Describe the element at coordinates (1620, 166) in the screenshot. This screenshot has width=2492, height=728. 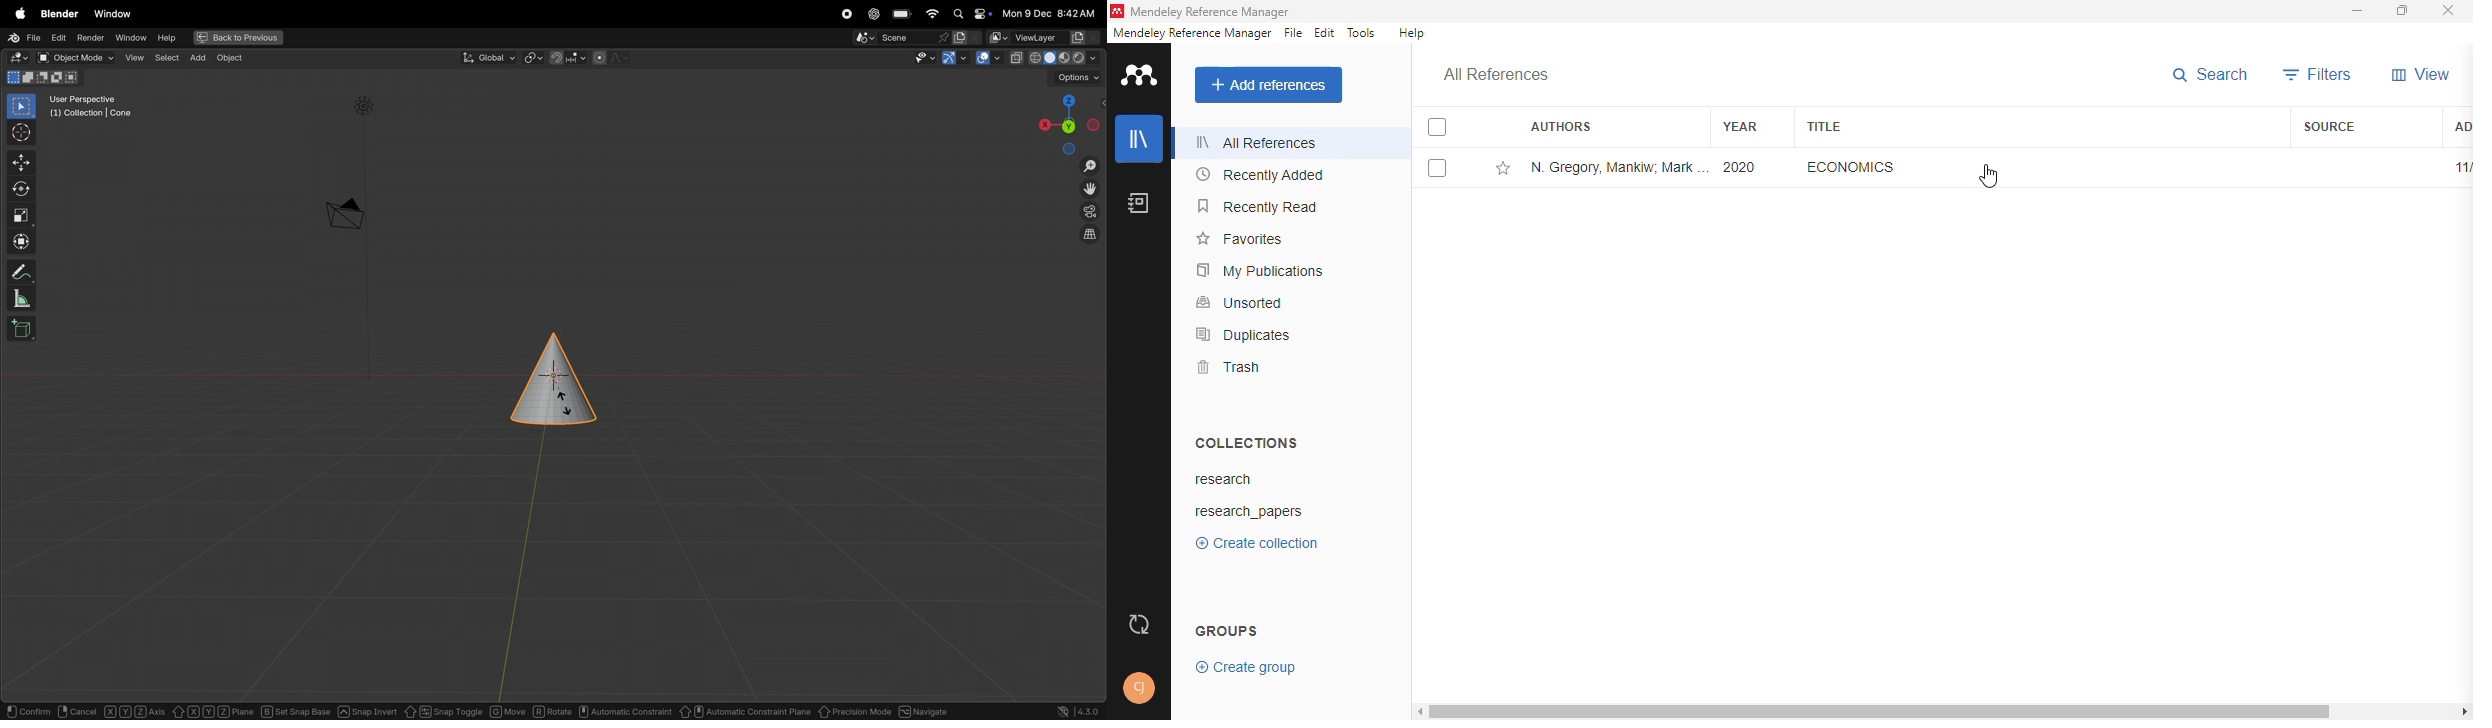
I see `N. Gregory Mankiw, Mark P. Taylor` at that location.